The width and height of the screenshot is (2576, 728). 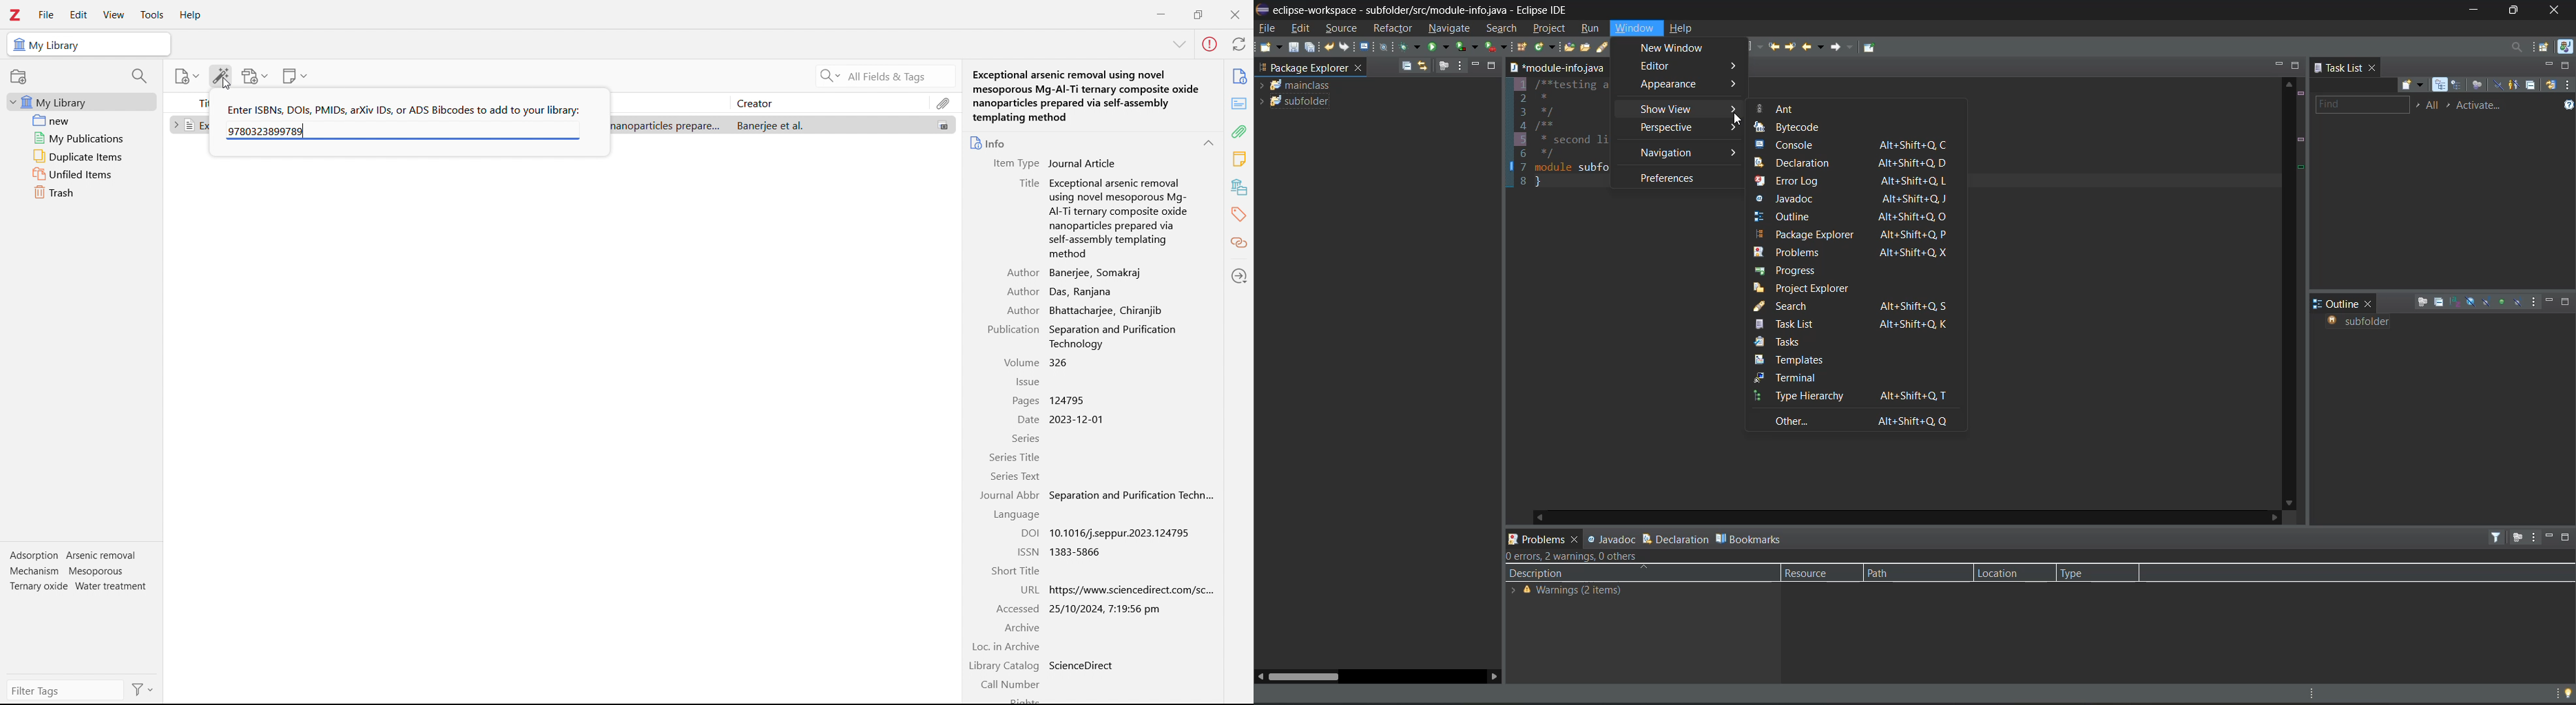 What do you see at coordinates (2337, 67) in the screenshot?
I see `task list` at bounding box center [2337, 67].